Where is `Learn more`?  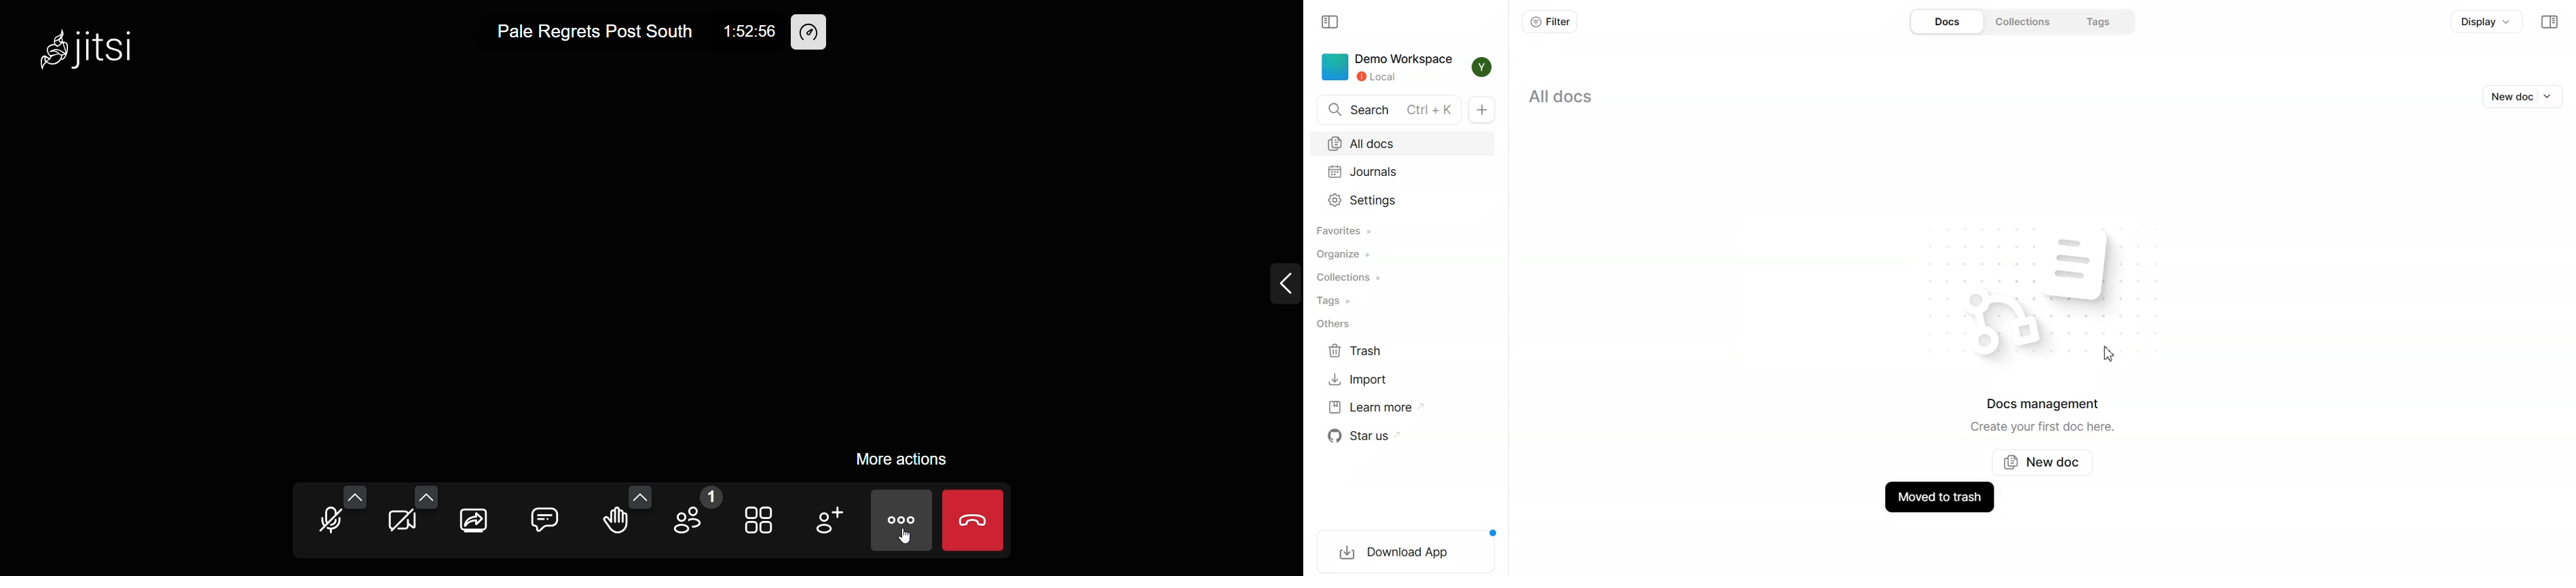
Learn more is located at coordinates (1390, 407).